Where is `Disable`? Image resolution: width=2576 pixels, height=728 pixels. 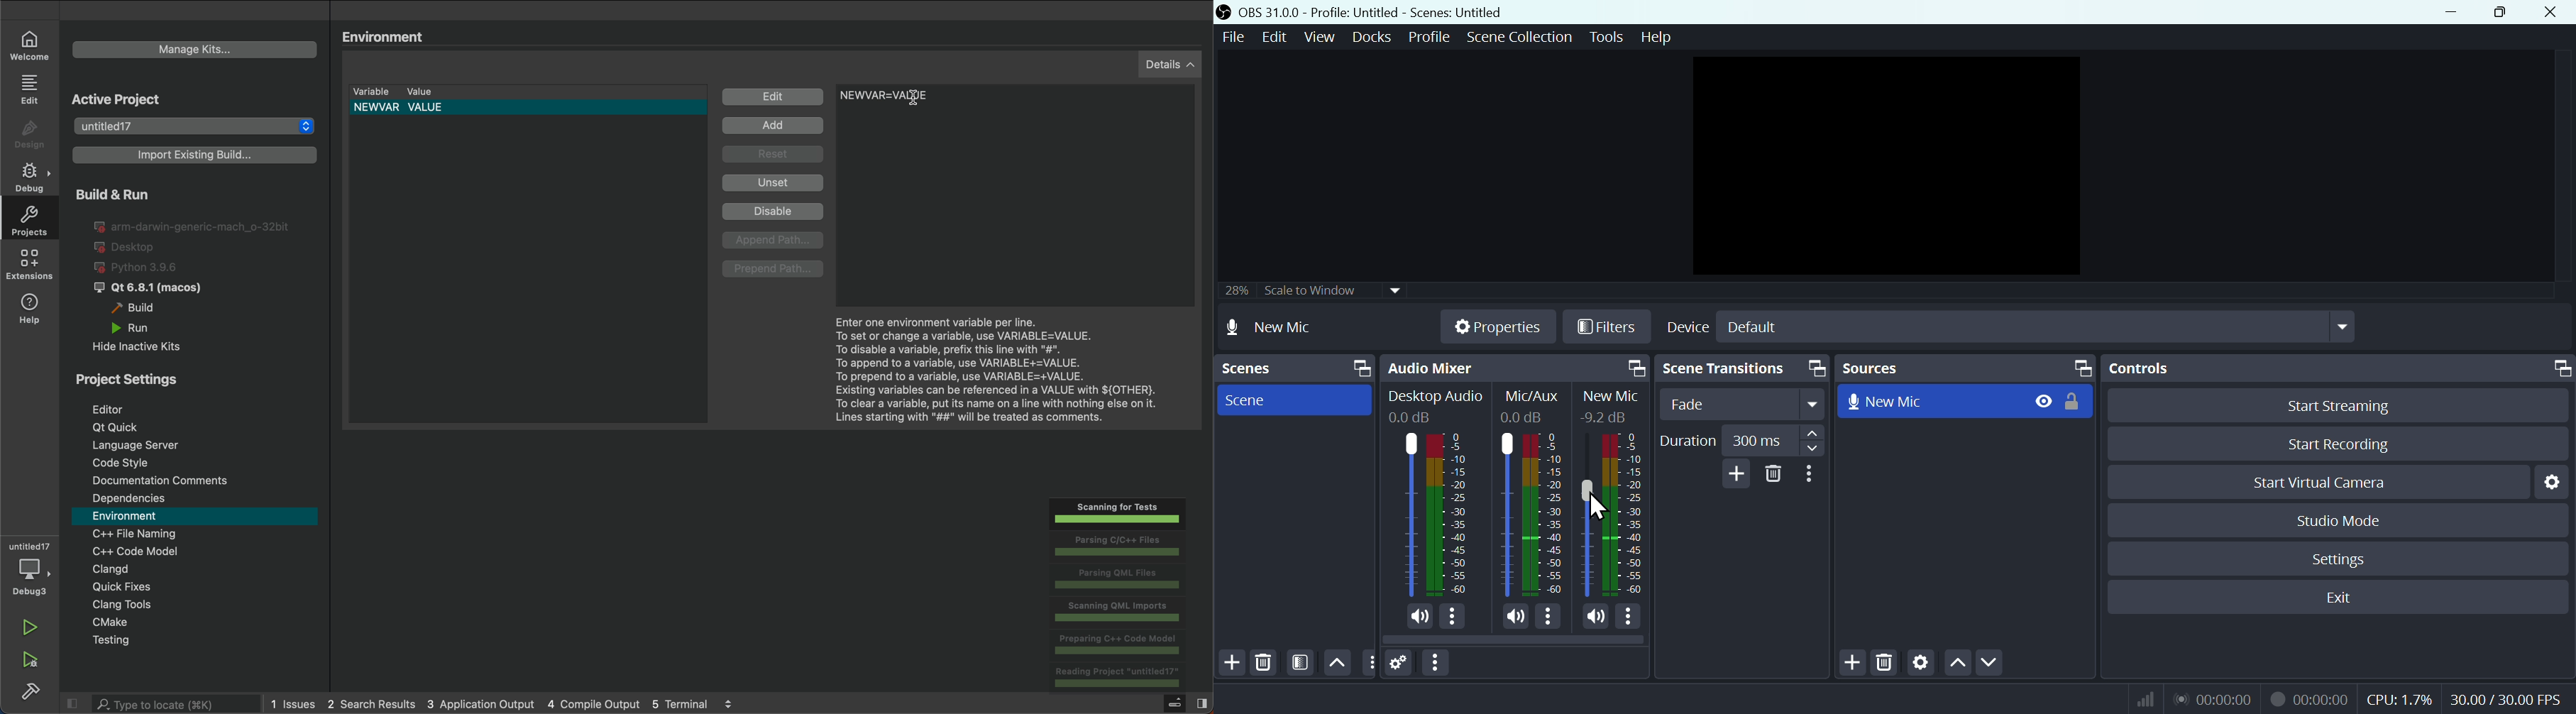
Disable is located at coordinates (776, 213).